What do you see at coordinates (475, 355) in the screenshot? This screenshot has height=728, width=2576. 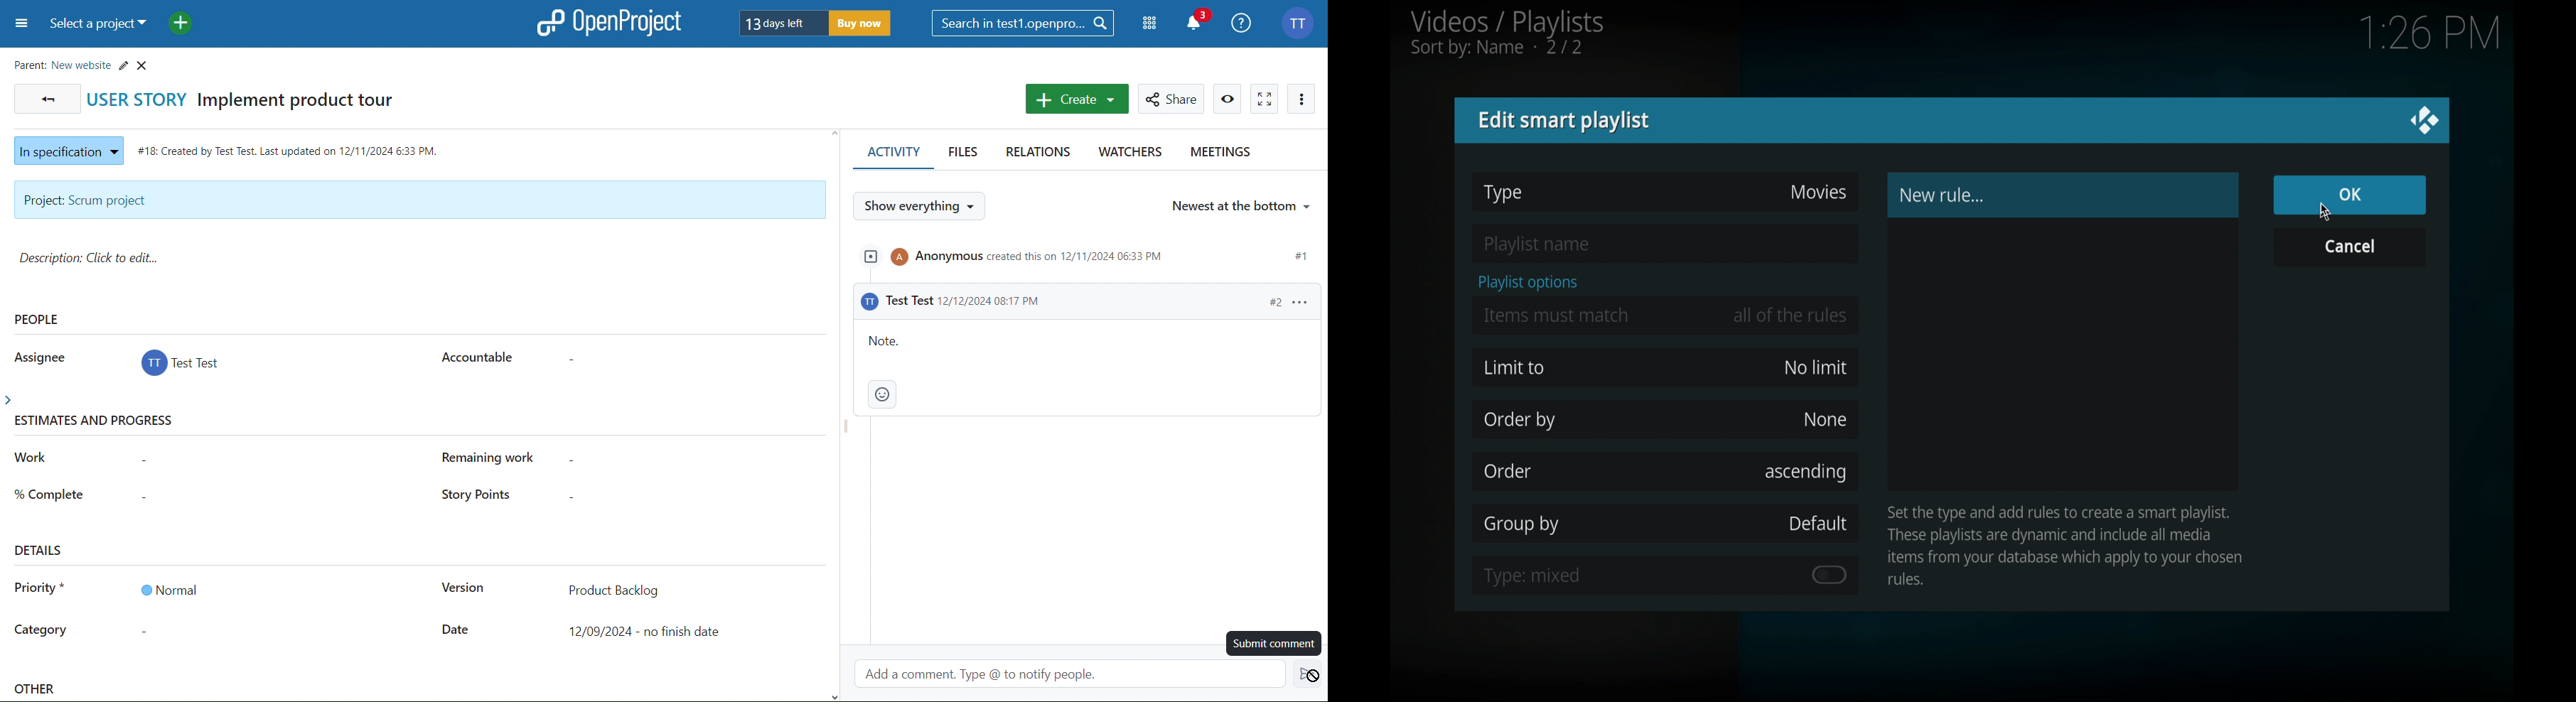 I see `Accountable` at bounding box center [475, 355].